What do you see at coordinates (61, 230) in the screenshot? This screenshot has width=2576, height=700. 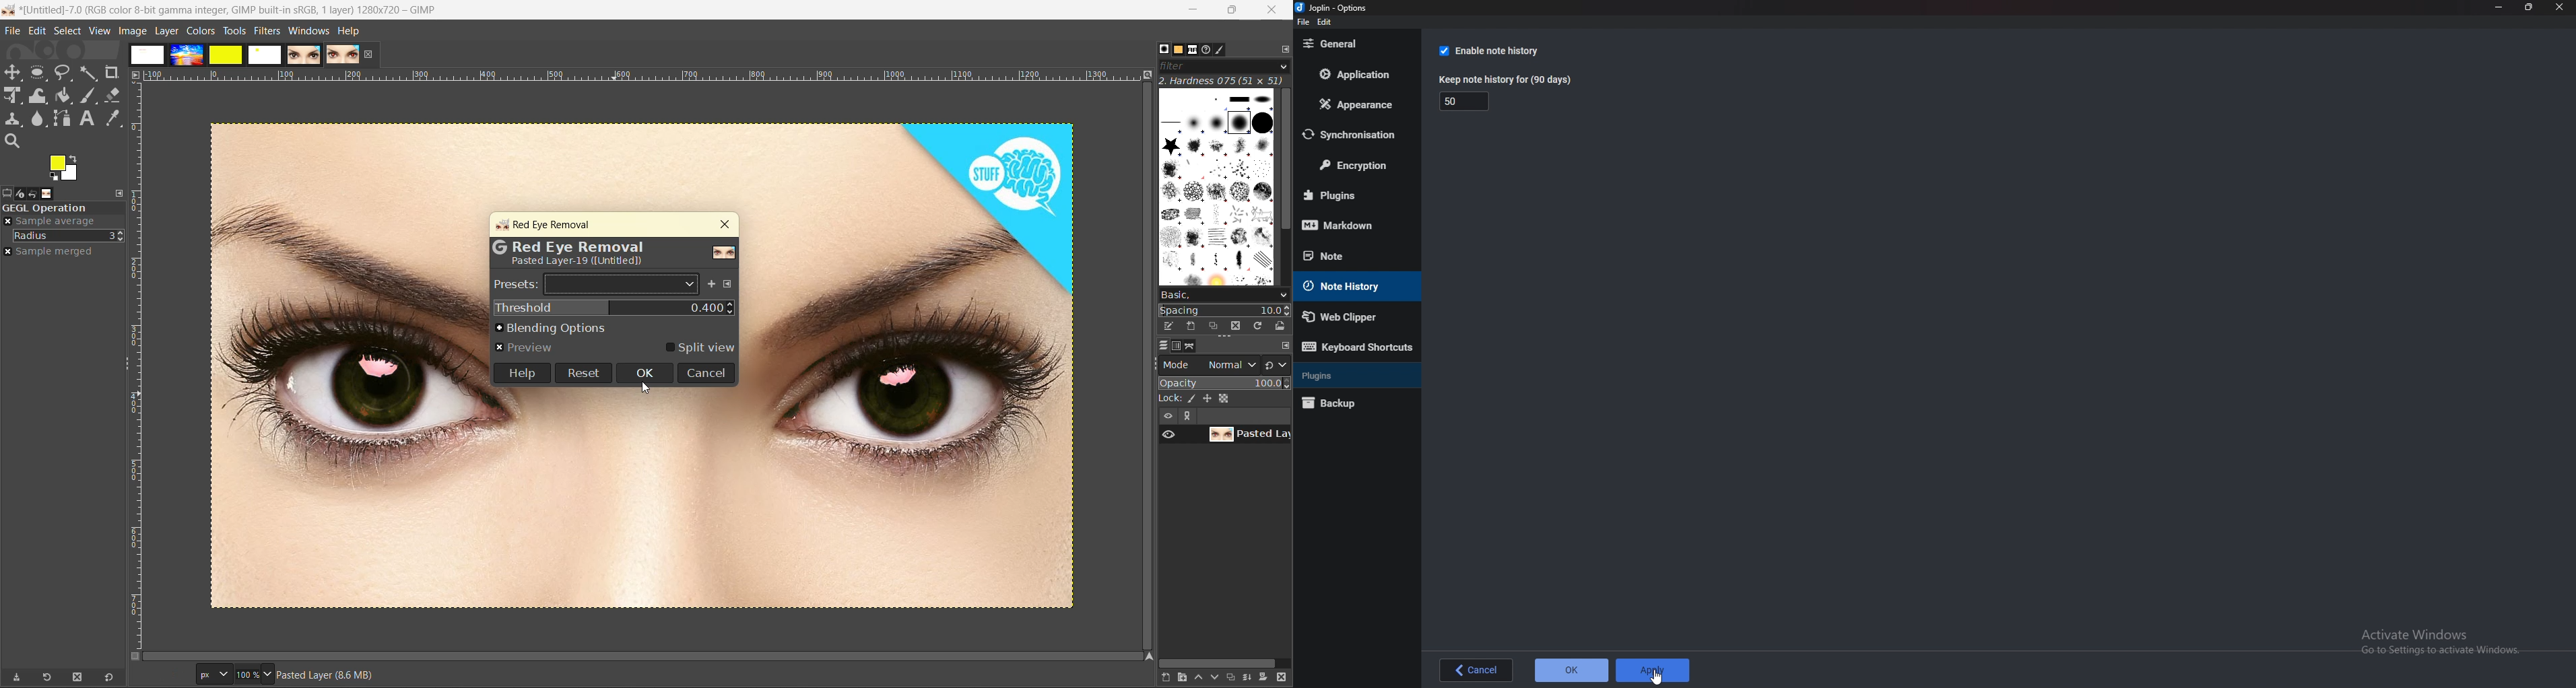 I see `move` at bounding box center [61, 230].